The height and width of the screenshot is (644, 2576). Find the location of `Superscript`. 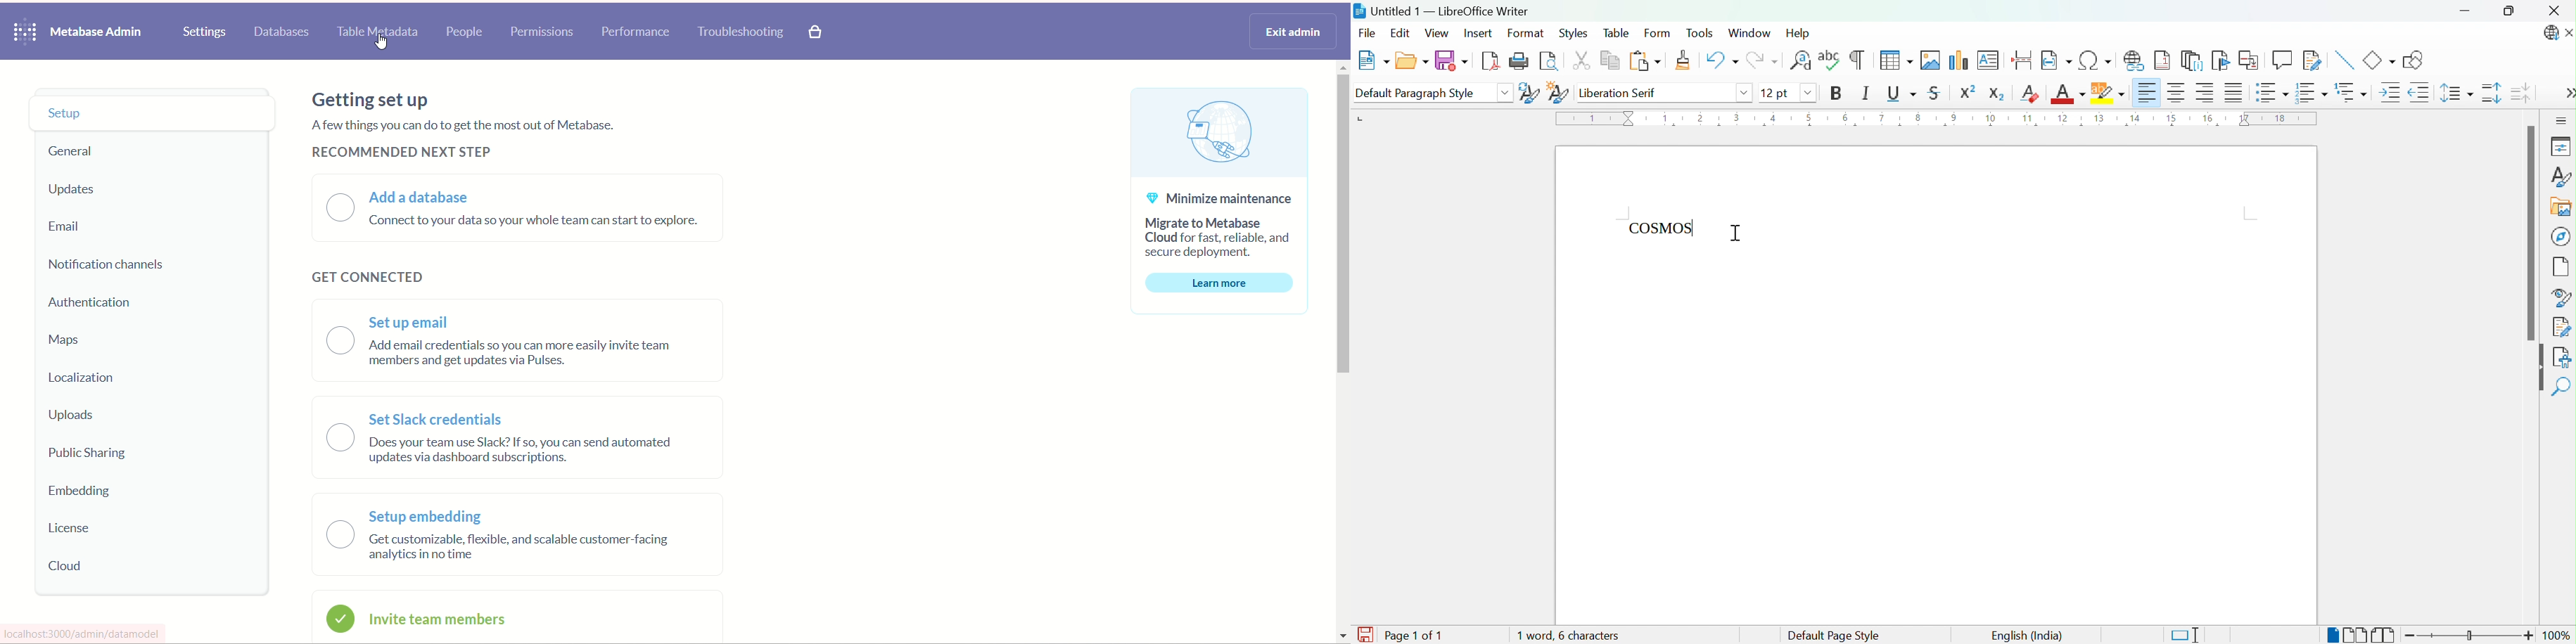

Superscript is located at coordinates (1970, 92).